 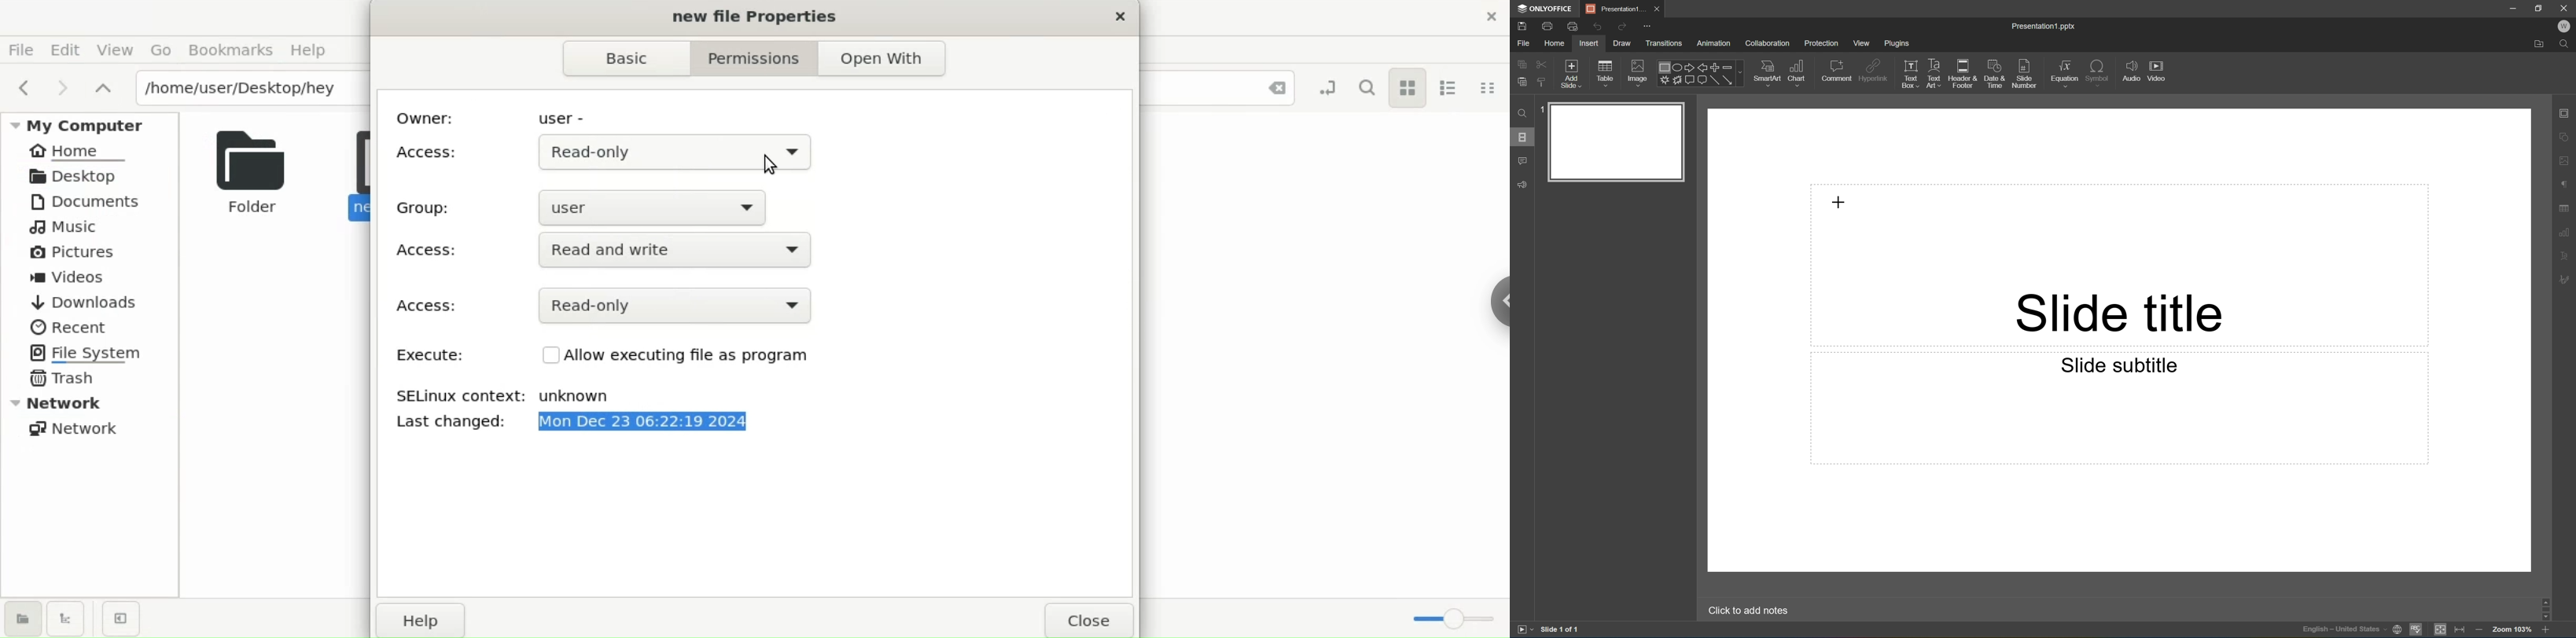 I want to click on Table settings, so click(x=2567, y=209).